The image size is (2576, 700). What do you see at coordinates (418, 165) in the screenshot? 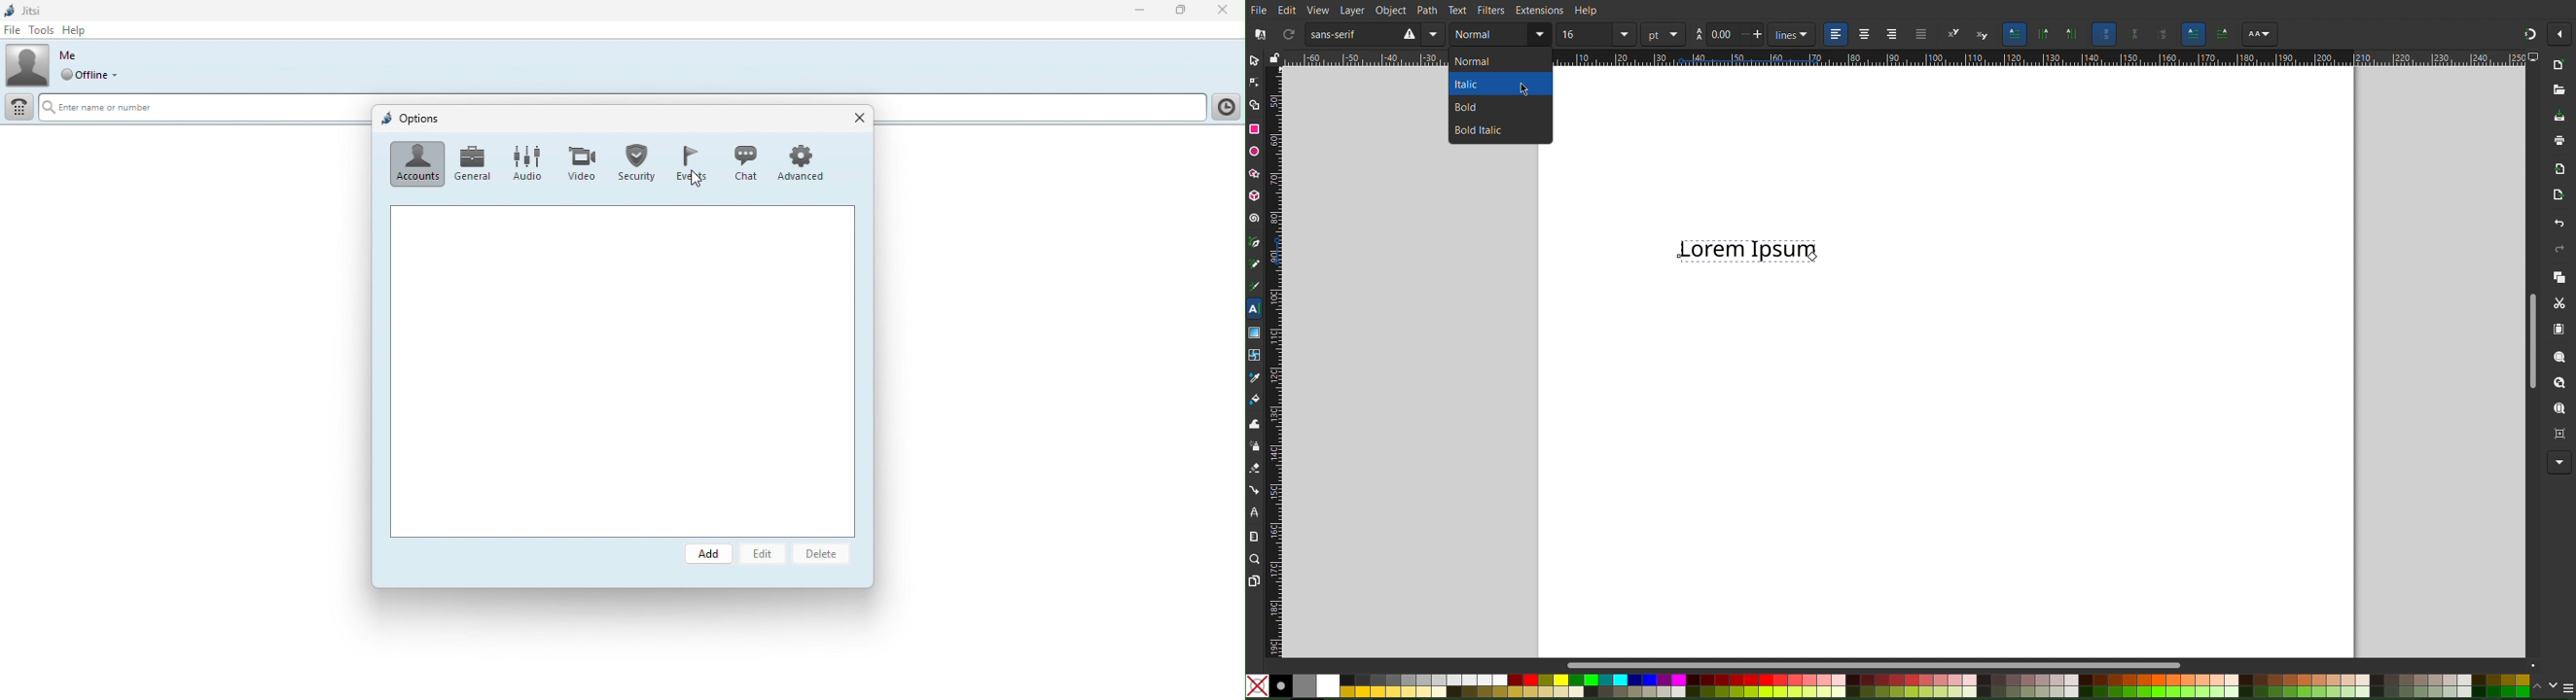
I see `Accounts` at bounding box center [418, 165].